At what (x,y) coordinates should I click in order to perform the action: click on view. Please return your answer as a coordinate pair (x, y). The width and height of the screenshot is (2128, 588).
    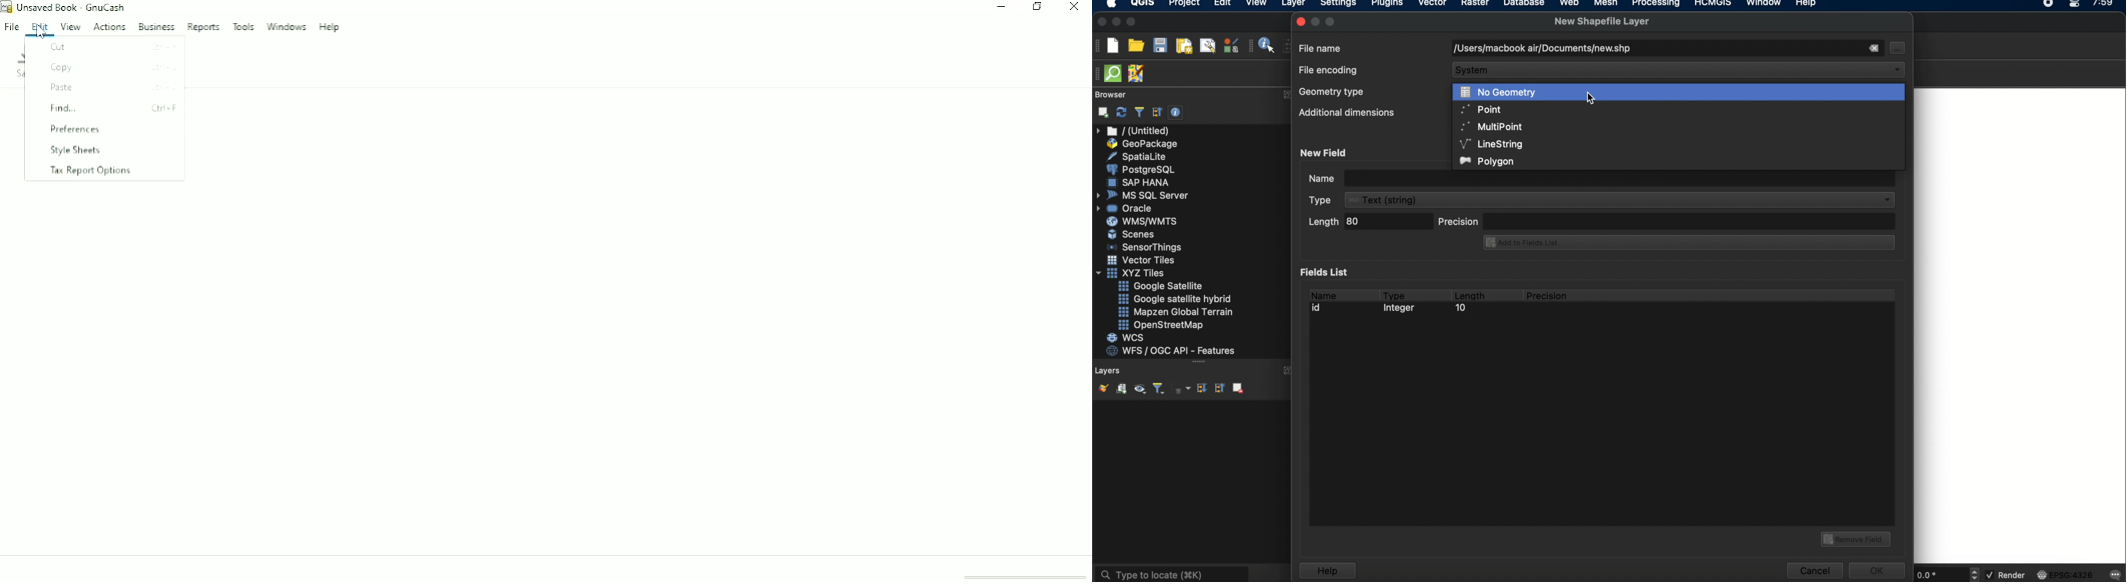
    Looking at the image, I should click on (73, 29).